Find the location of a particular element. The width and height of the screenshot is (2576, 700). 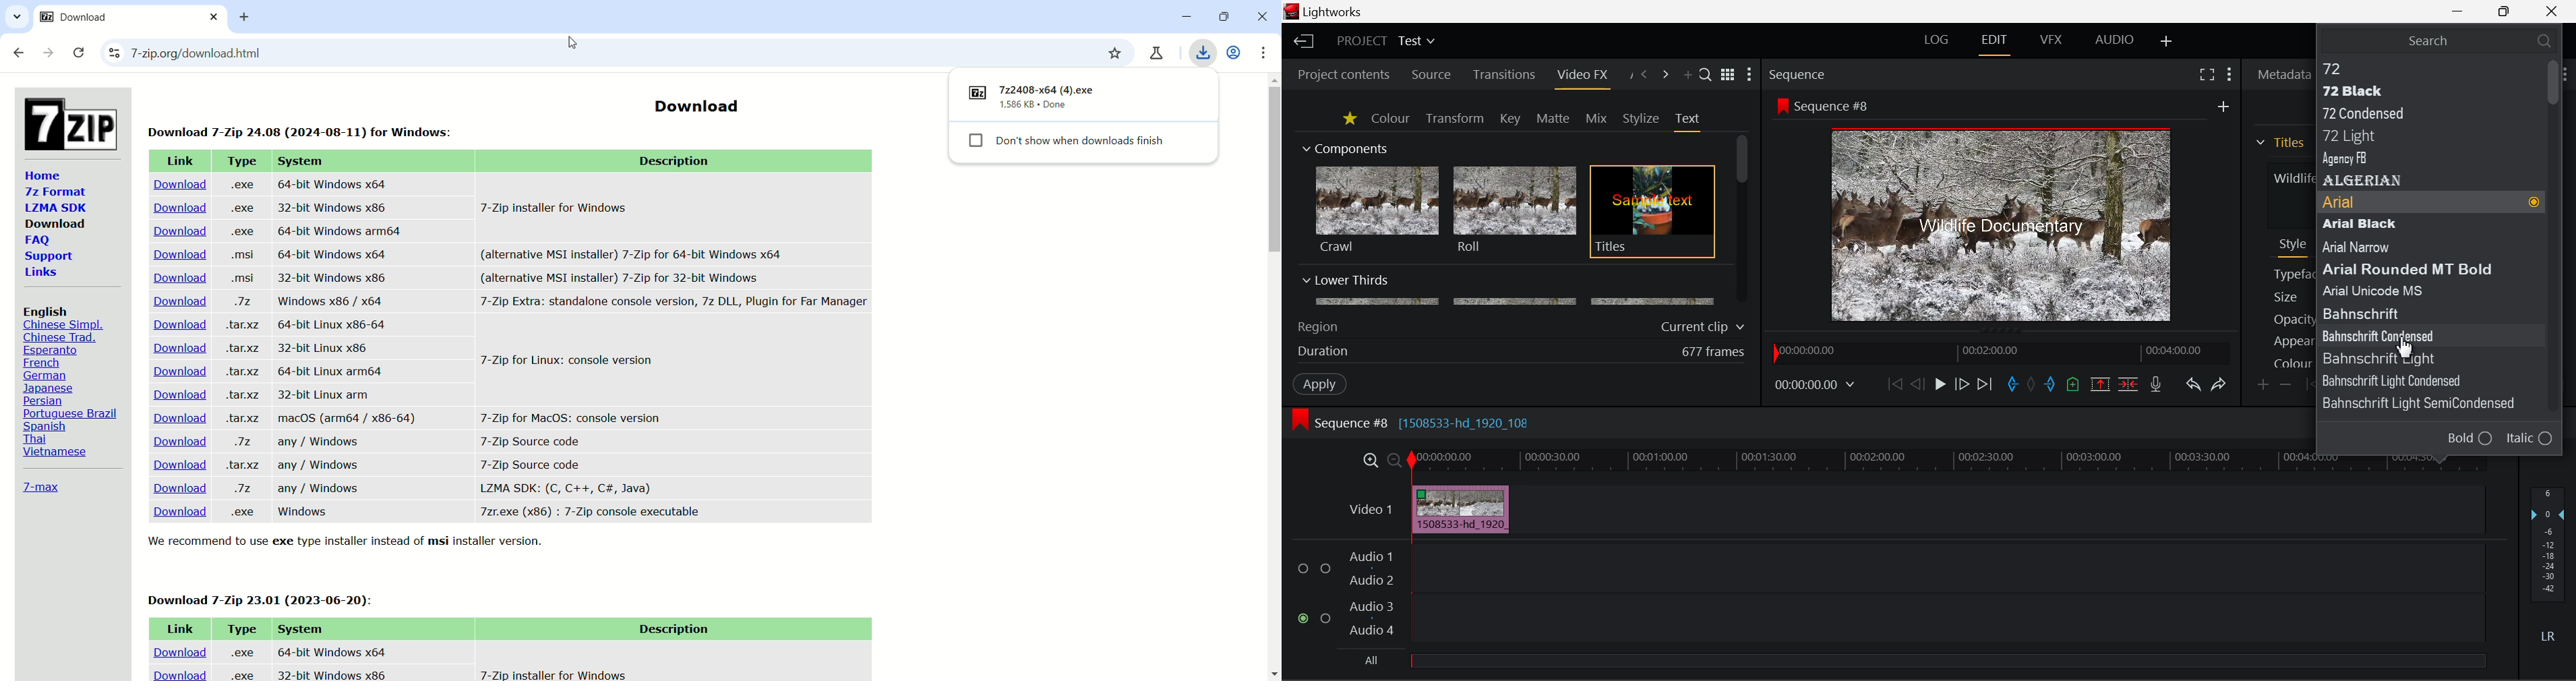

Project Title is located at coordinates (1387, 40).